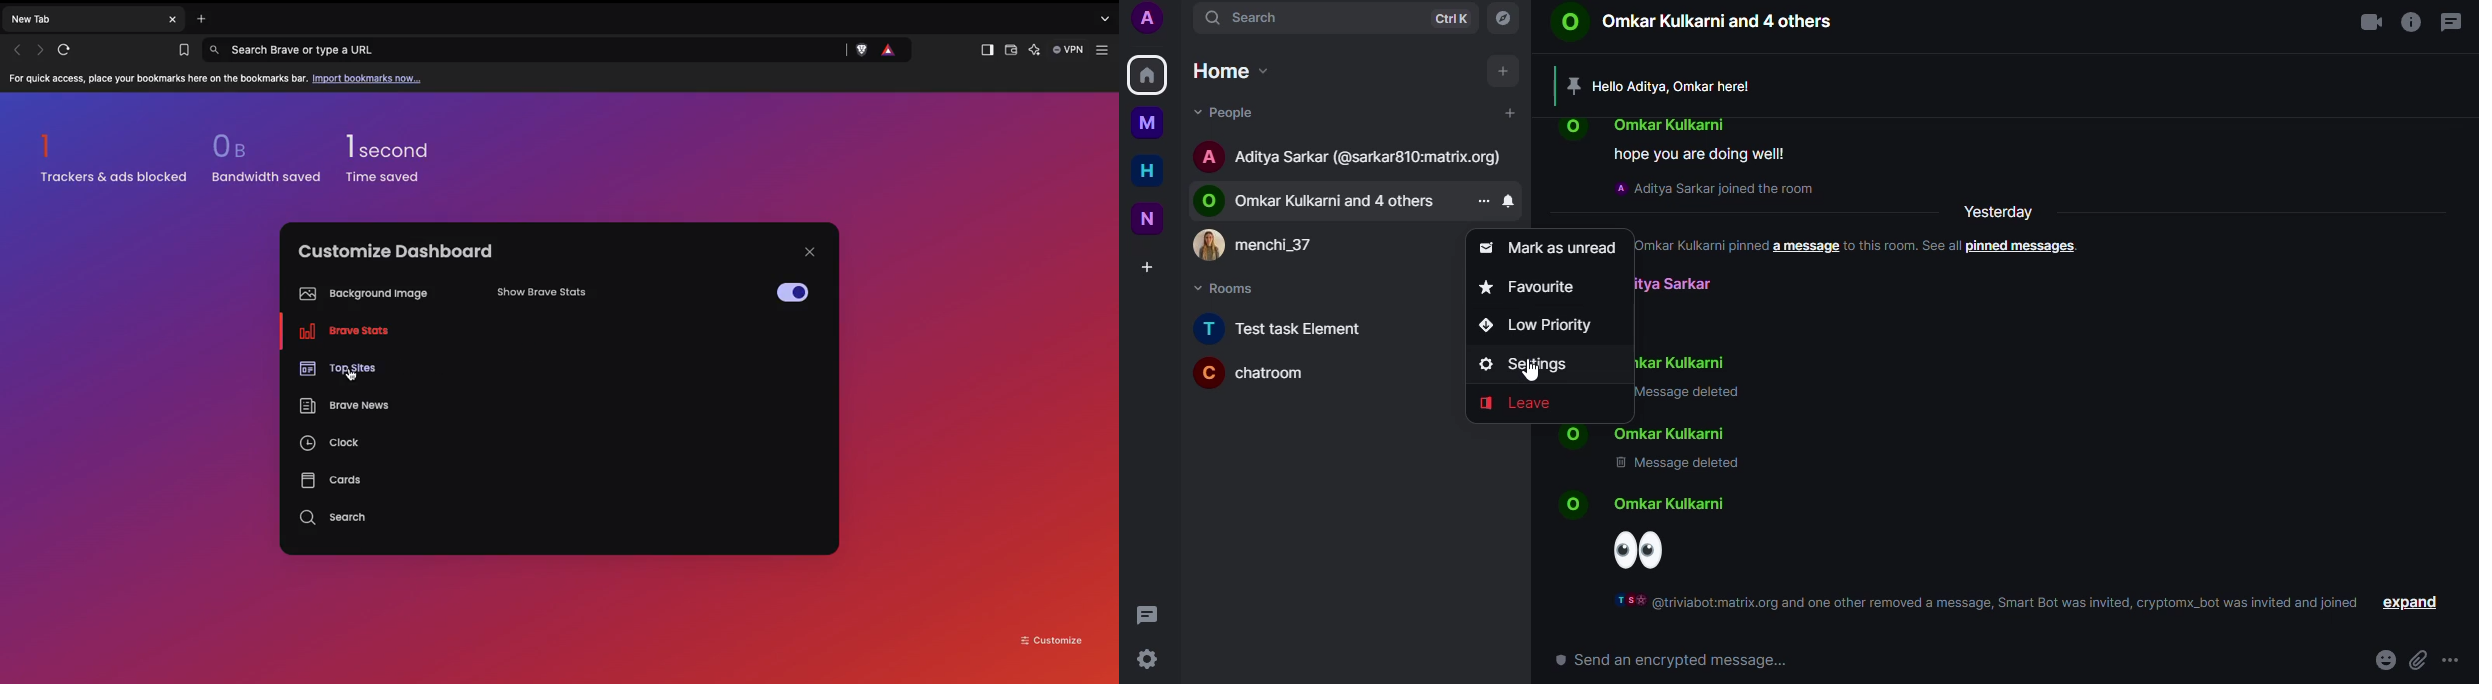  Describe the element at coordinates (1672, 661) in the screenshot. I see ` Send an encrypted message...` at that location.